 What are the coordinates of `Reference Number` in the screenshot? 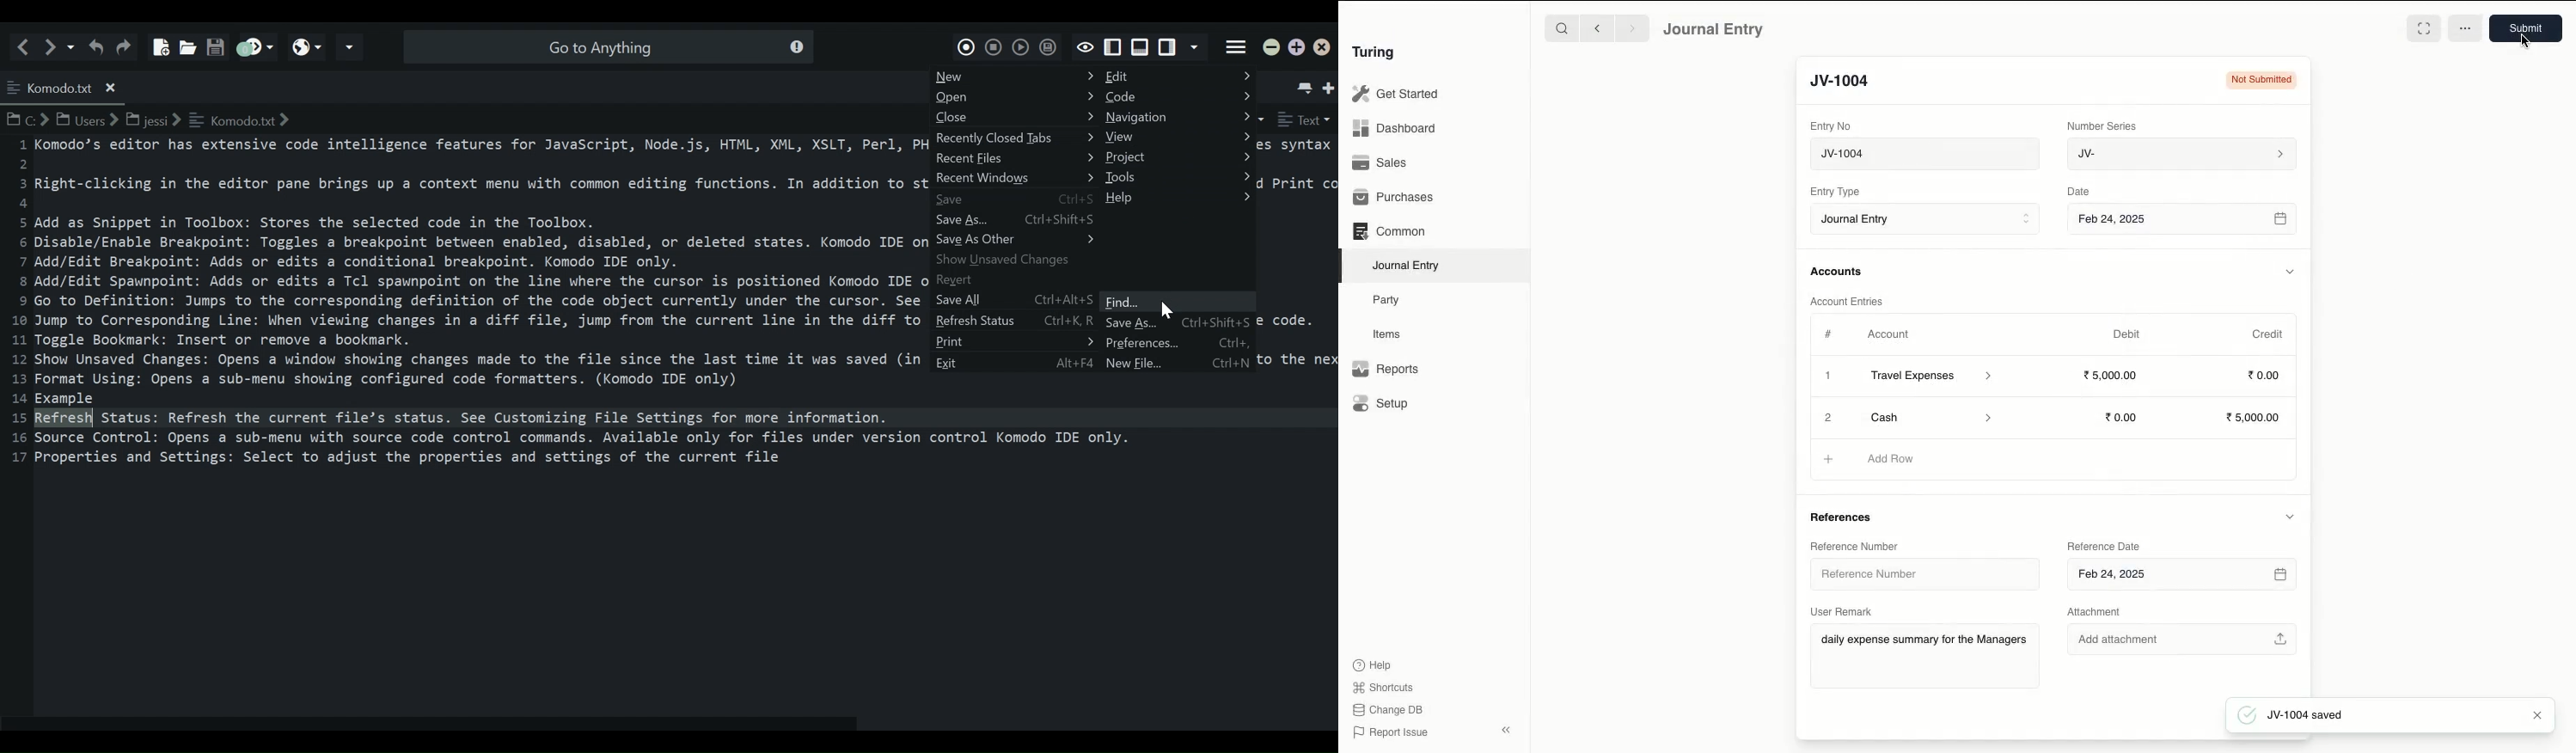 It's located at (1914, 572).